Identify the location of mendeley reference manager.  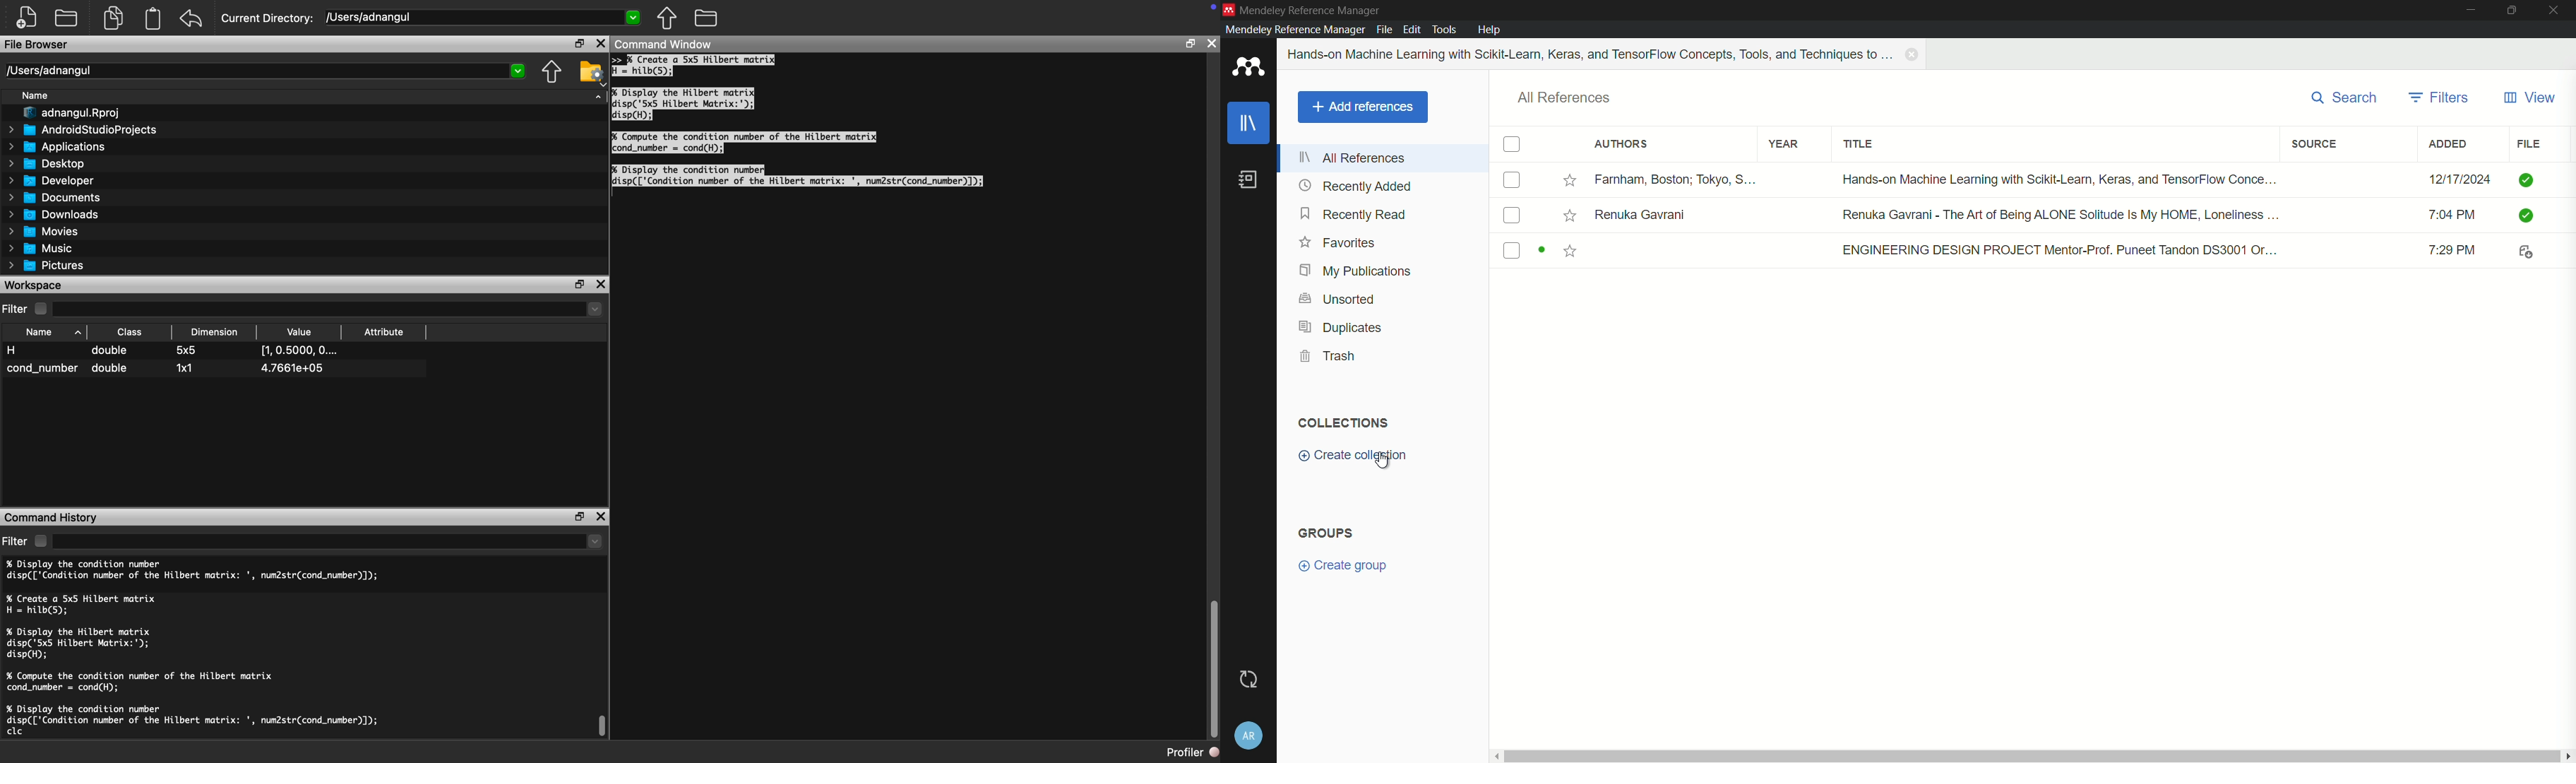
(1294, 29).